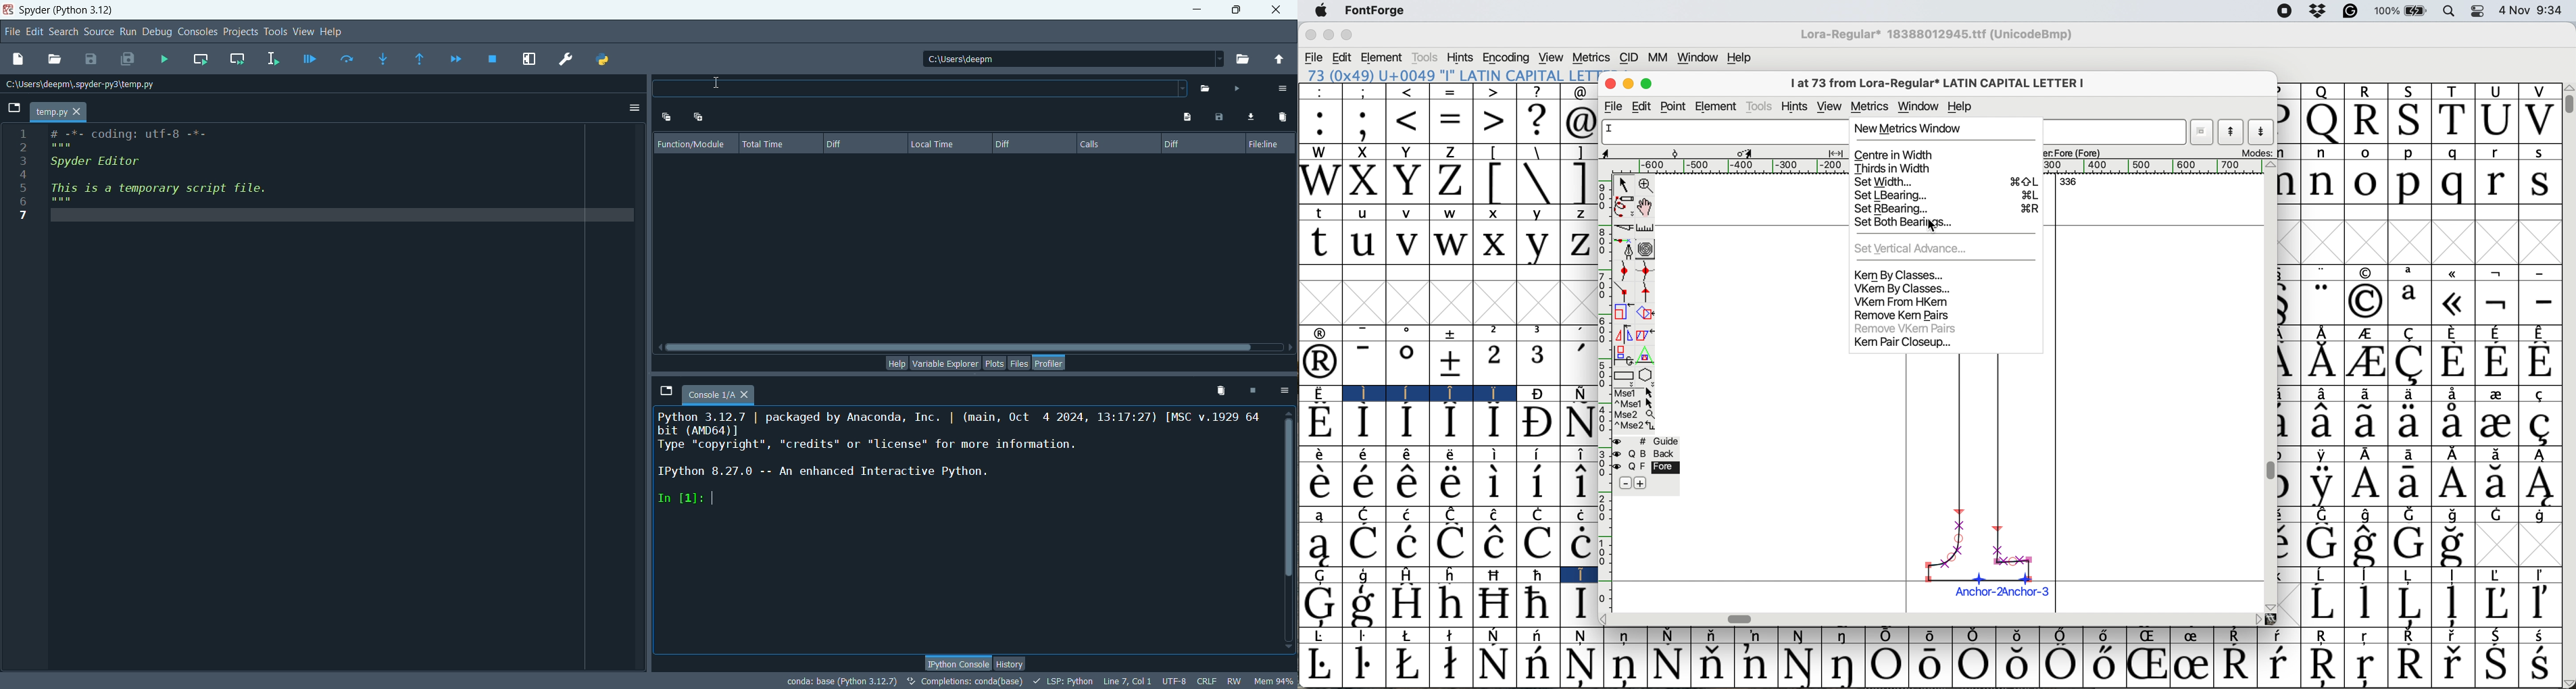 This screenshot has height=700, width=2576. What do you see at coordinates (1364, 665) in the screenshot?
I see `Symbol` at bounding box center [1364, 665].